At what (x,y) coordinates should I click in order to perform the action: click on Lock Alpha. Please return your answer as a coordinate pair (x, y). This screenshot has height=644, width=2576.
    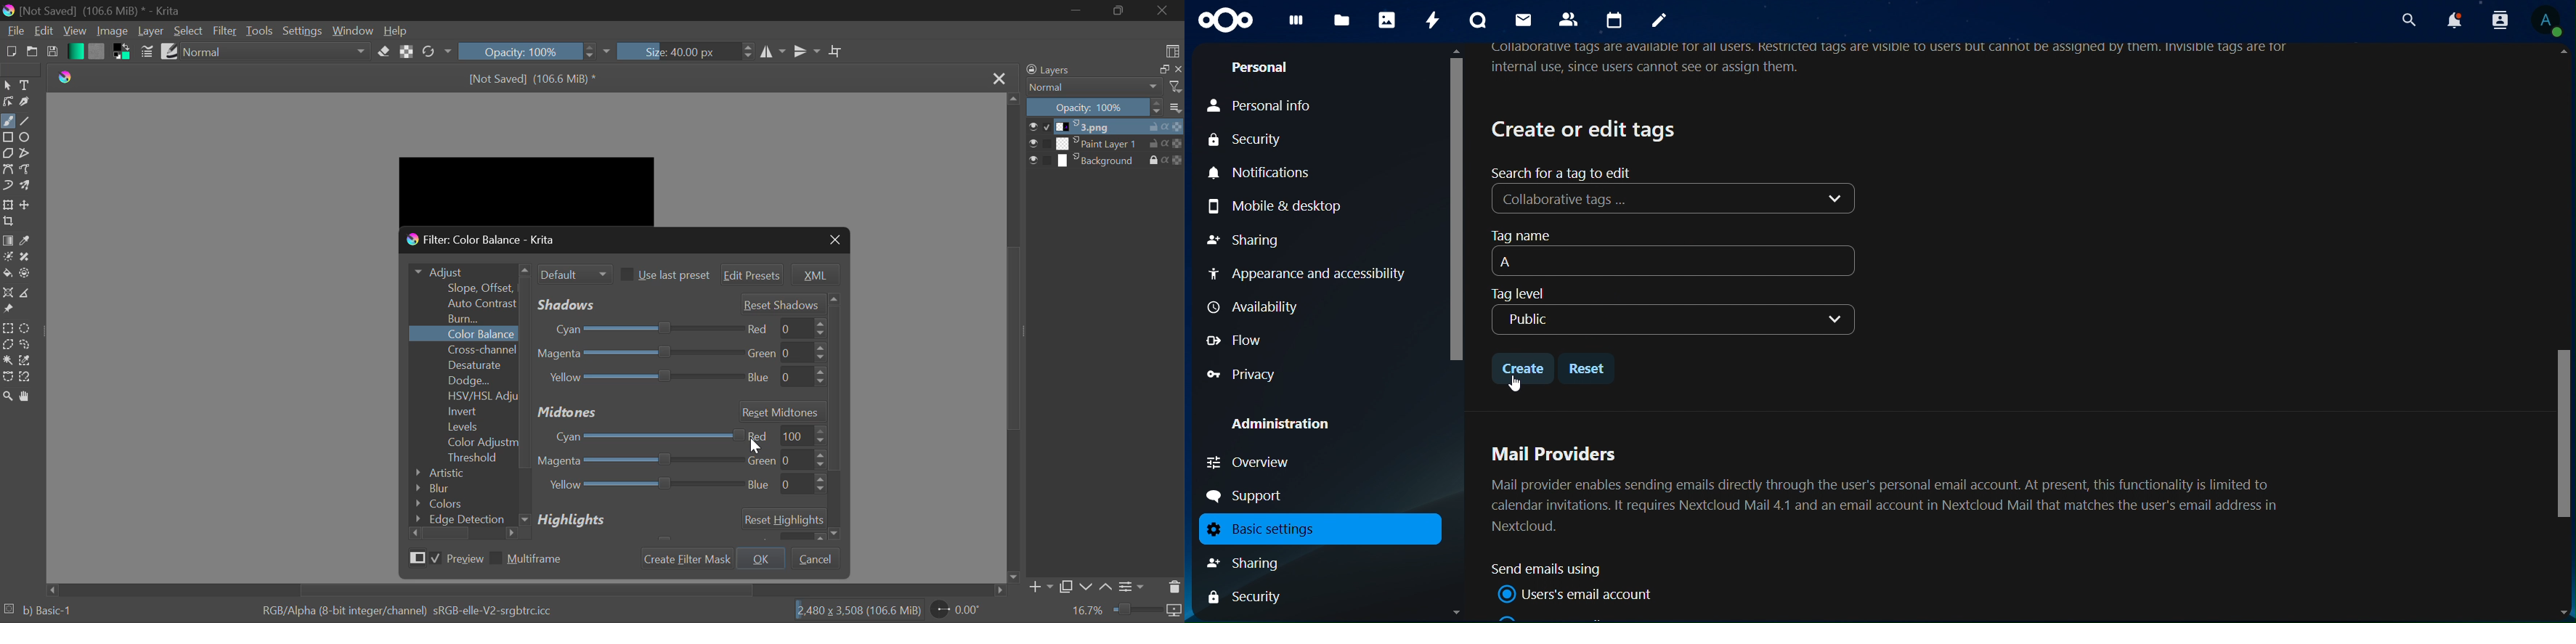
    Looking at the image, I should click on (407, 52).